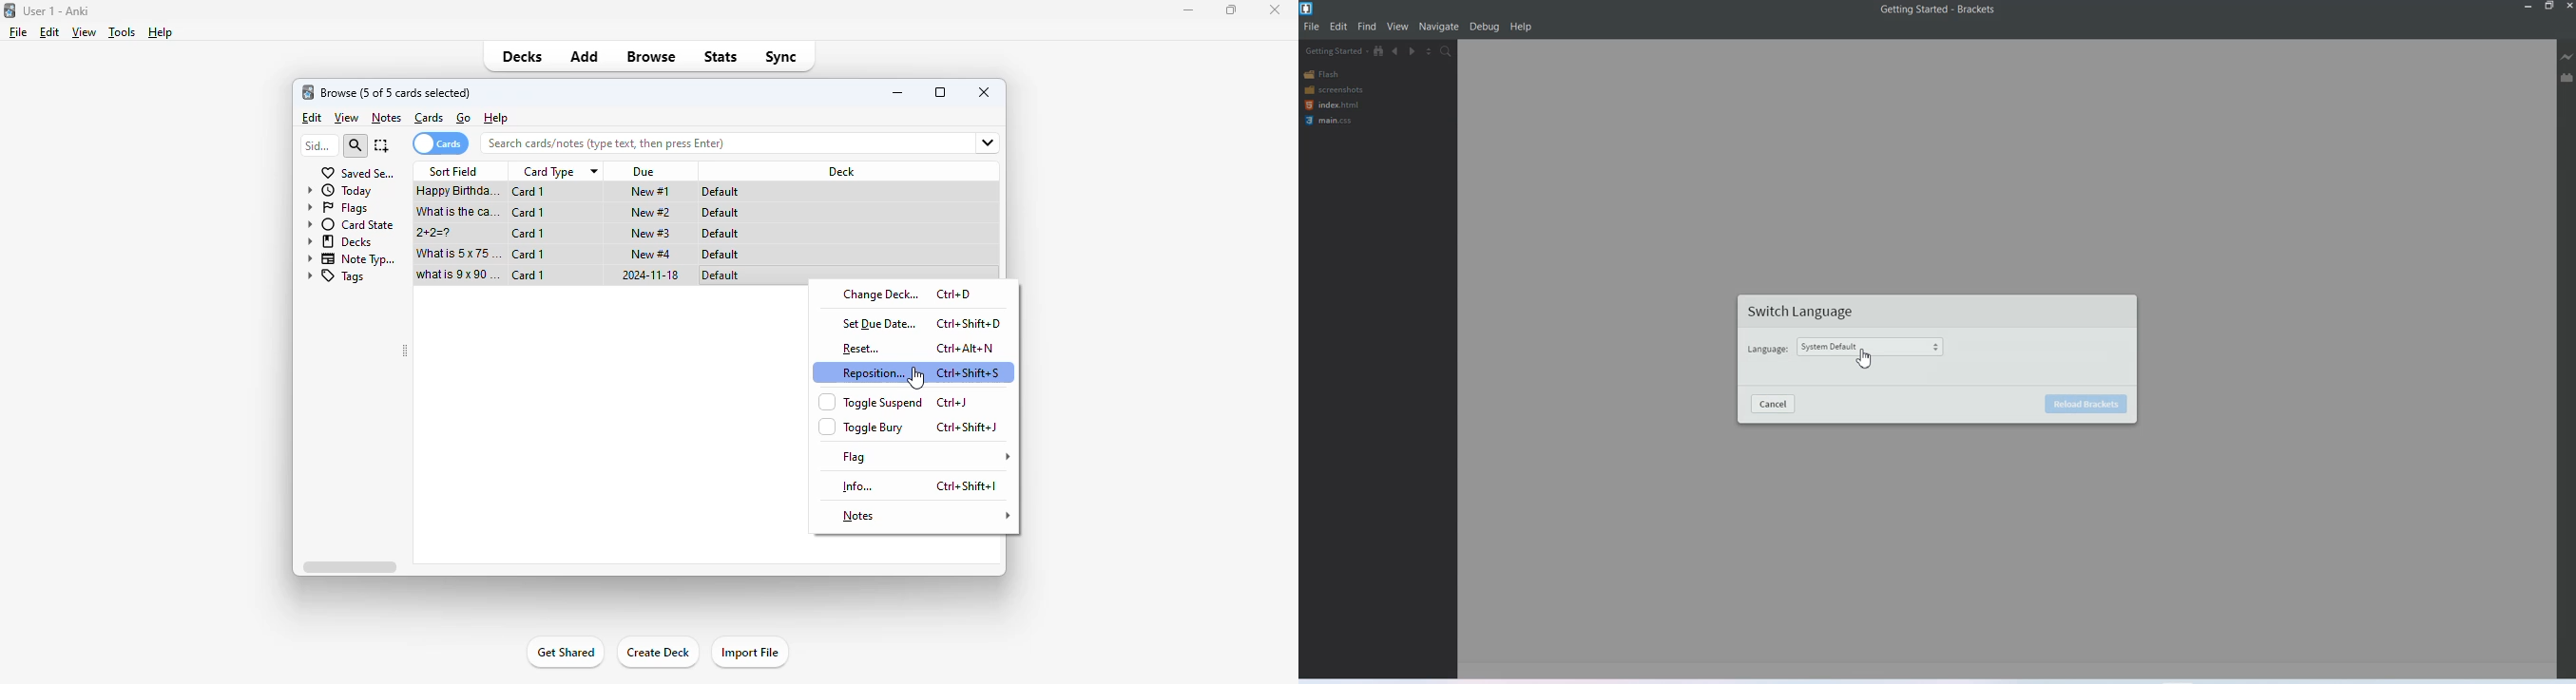 This screenshot has width=2576, height=700. Describe the element at coordinates (464, 118) in the screenshot. I see `go` at that location.